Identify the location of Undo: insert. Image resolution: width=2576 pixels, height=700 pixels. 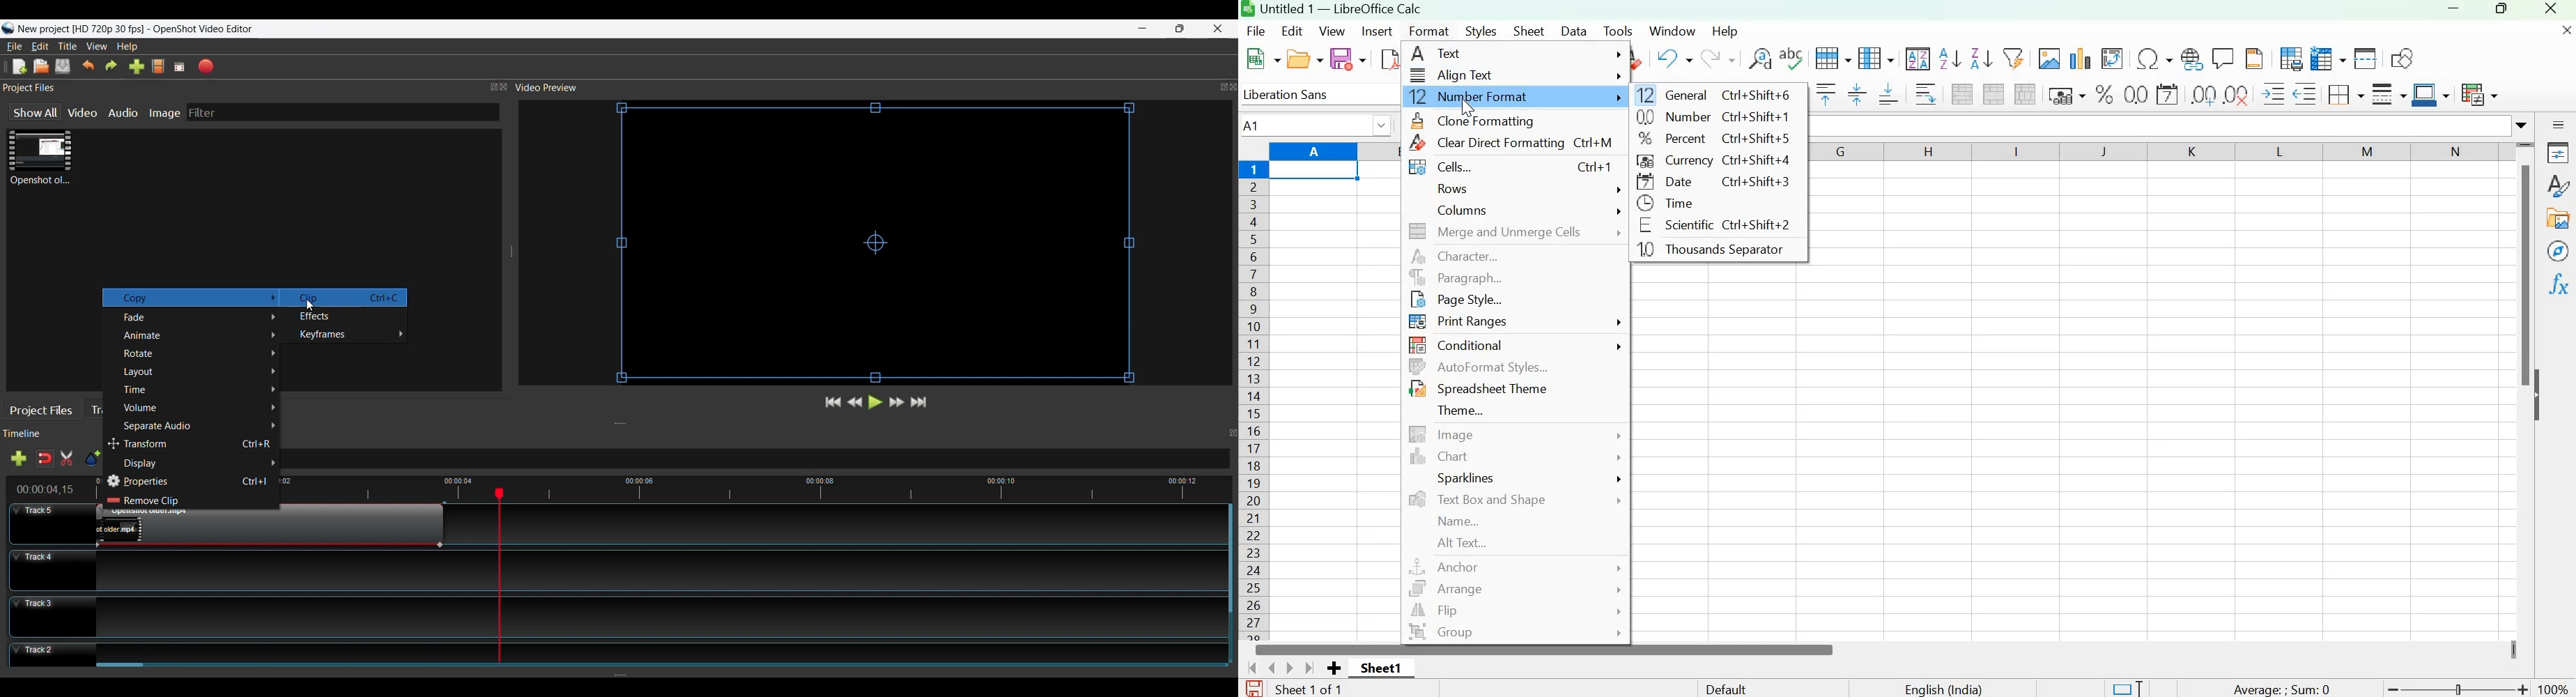
(1673, 59).